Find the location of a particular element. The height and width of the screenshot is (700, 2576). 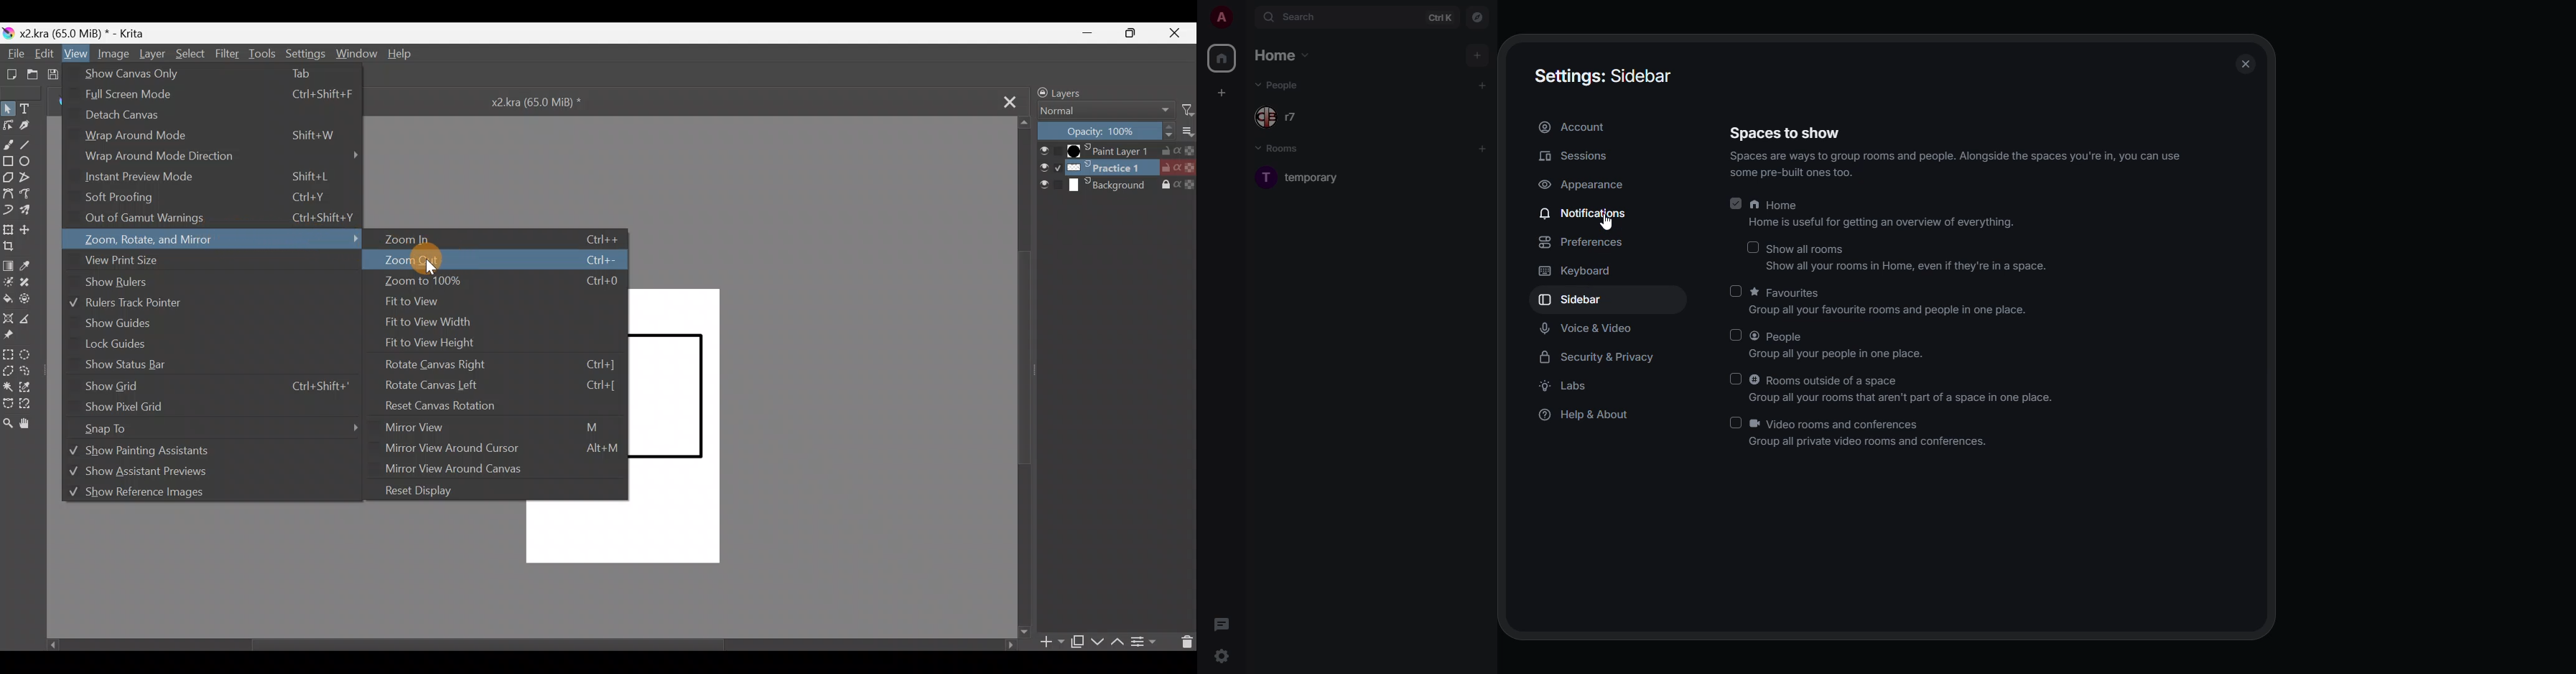

Zoom In is located at coordinates (503, 240).